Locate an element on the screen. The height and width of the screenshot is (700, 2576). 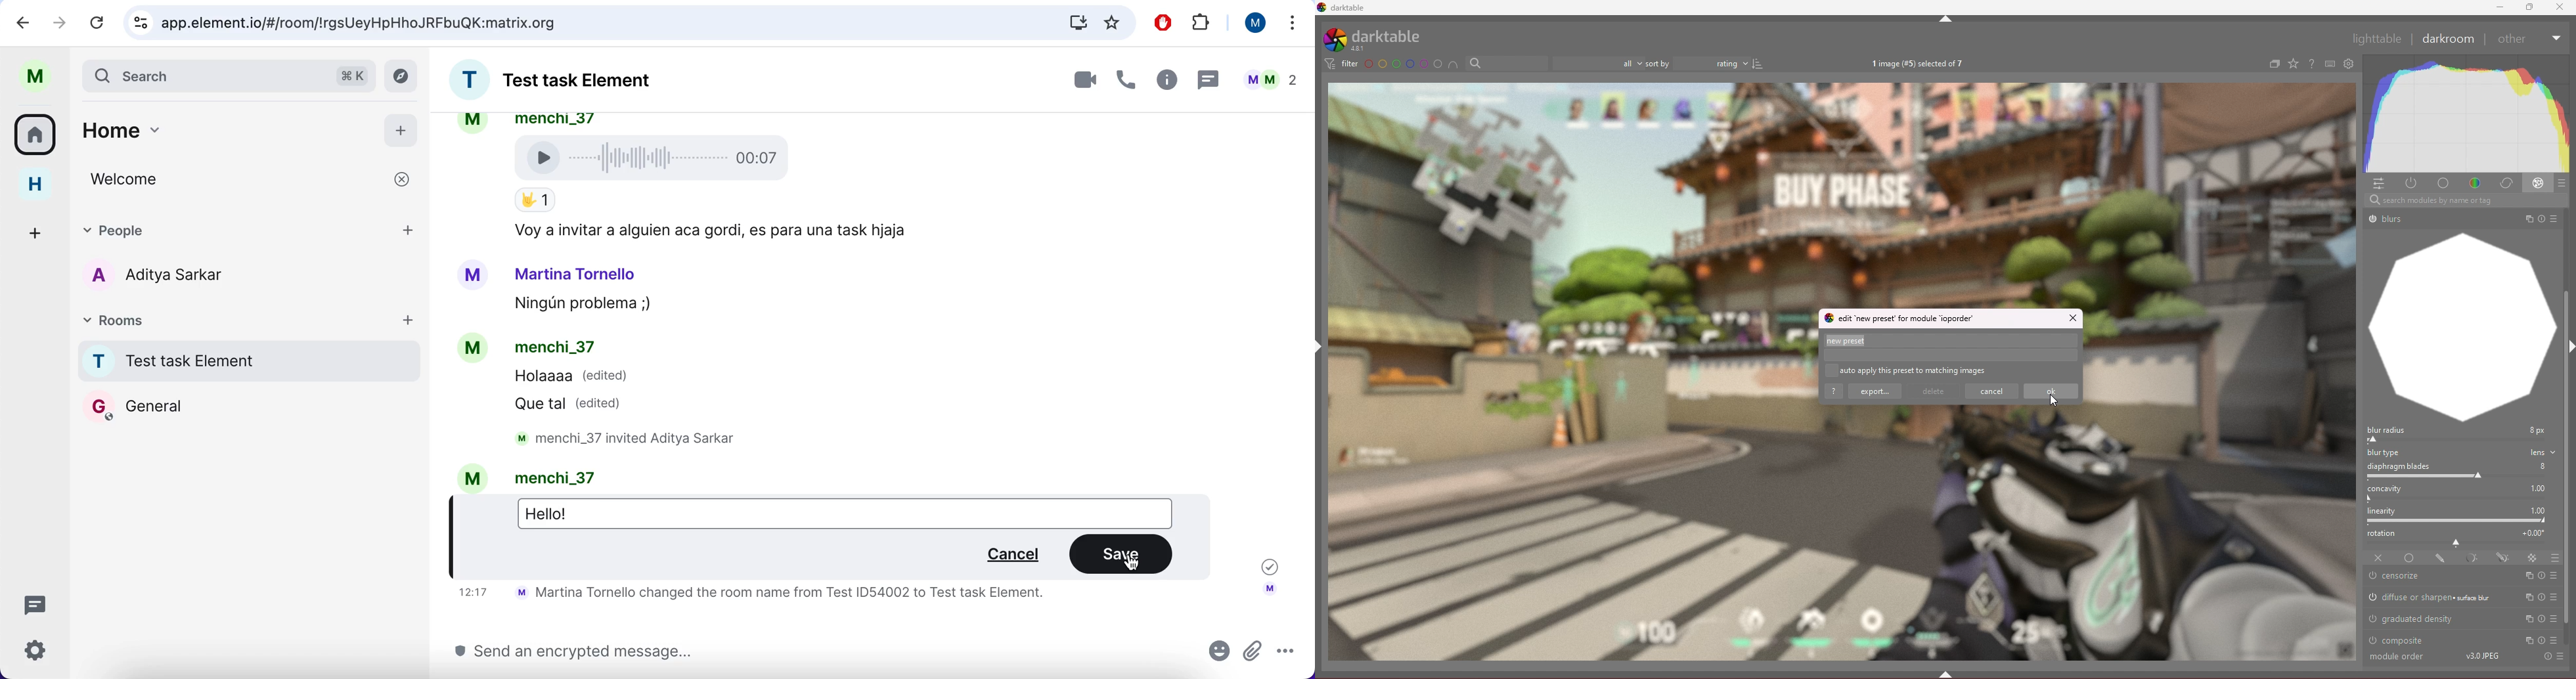
time is located at coordinates (472, 593).